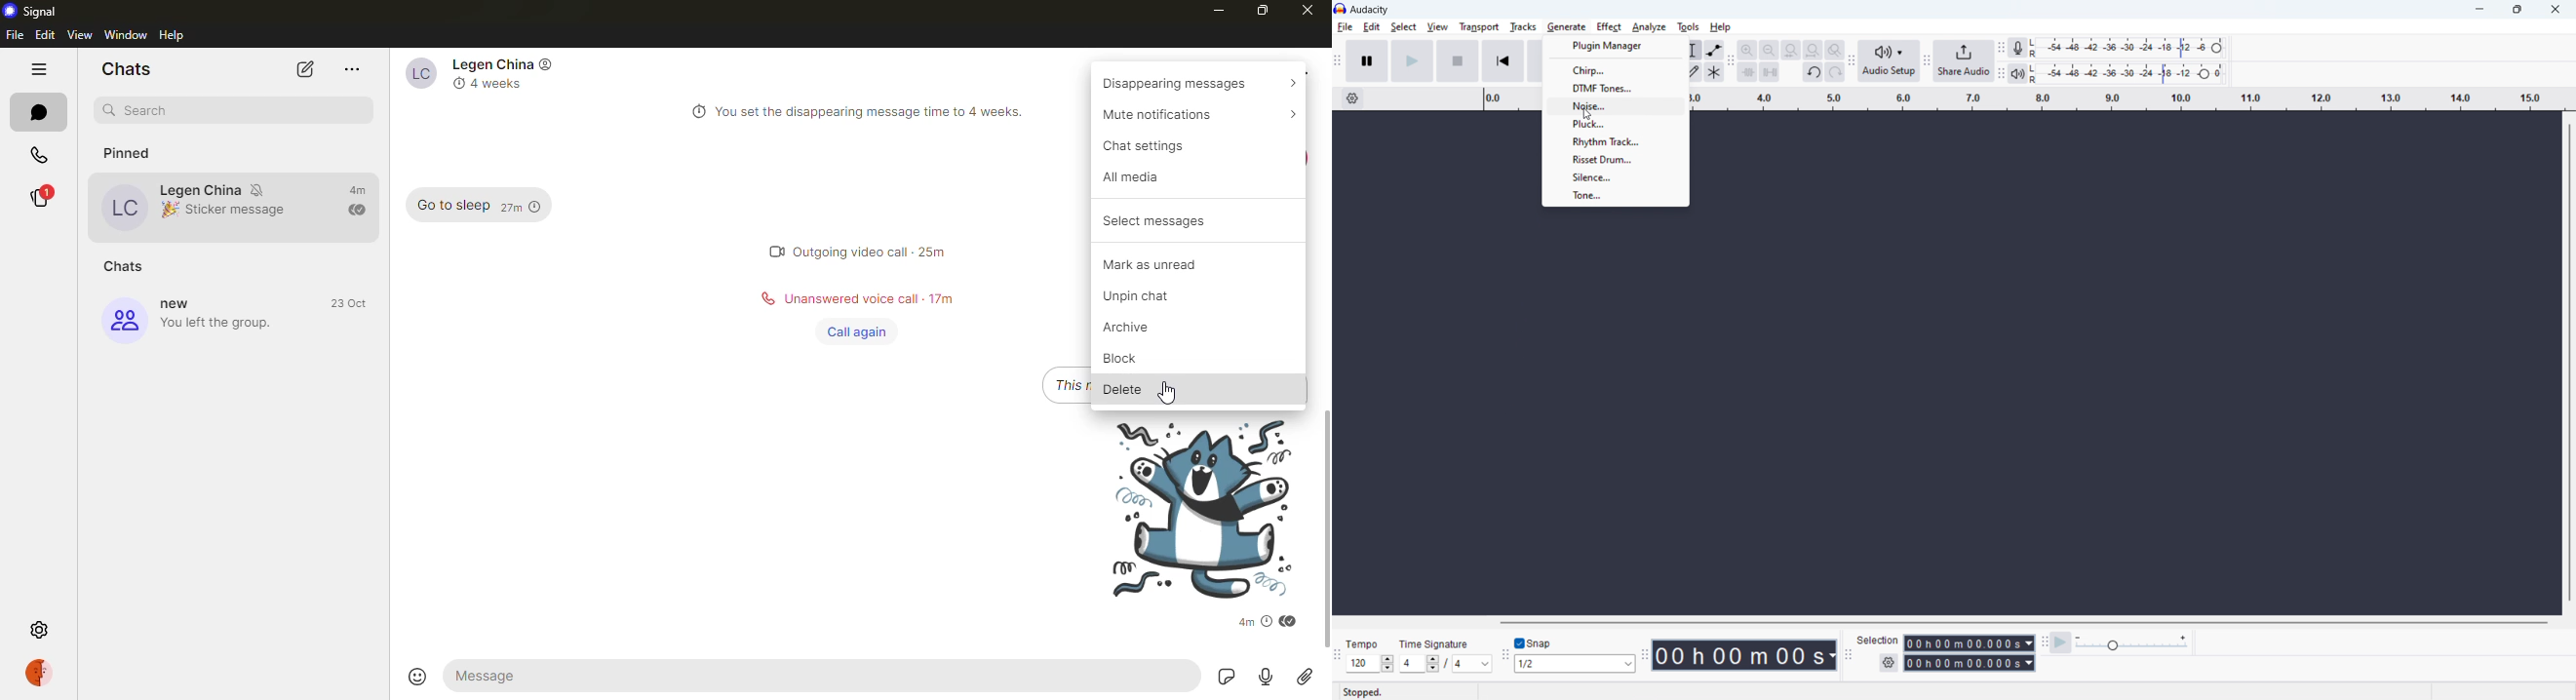 This screenshot has height=700, width=2576. I want to click on snapping toolbar, so click(1506, 655).